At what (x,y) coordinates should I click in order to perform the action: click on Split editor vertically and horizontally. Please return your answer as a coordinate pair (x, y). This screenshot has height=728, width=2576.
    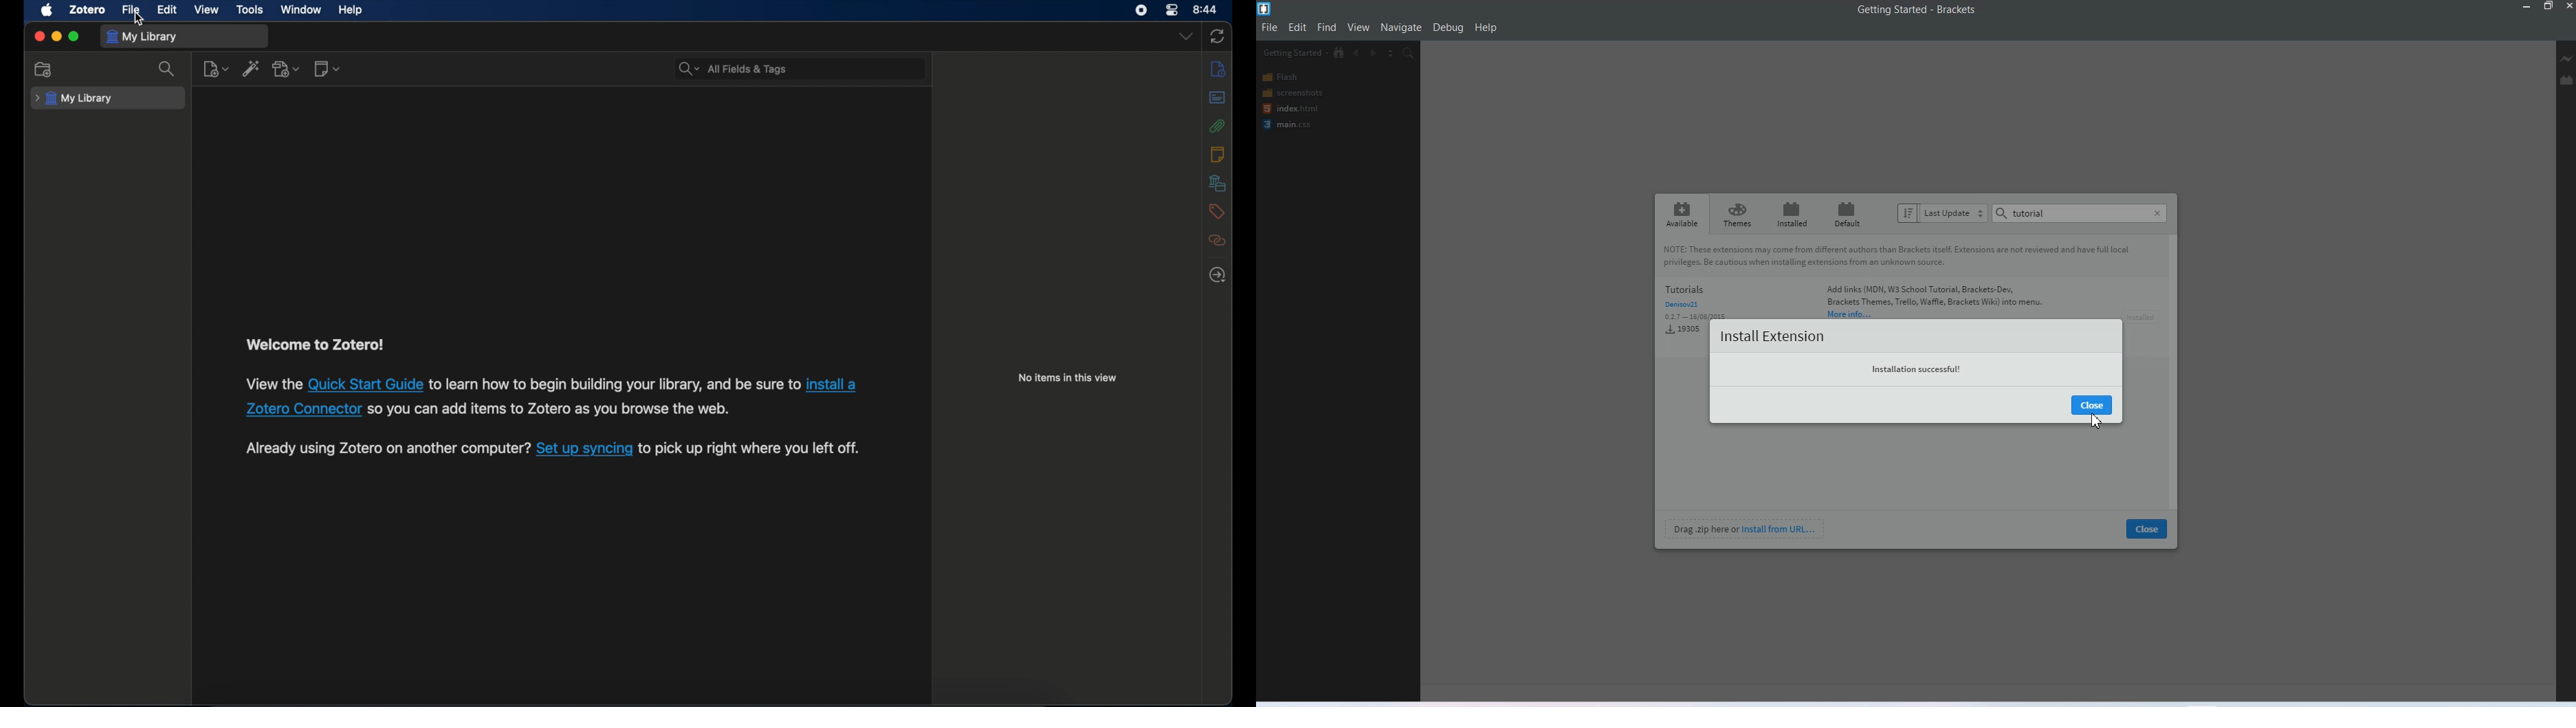
    Looking at the image, I should click on (1391, 54).